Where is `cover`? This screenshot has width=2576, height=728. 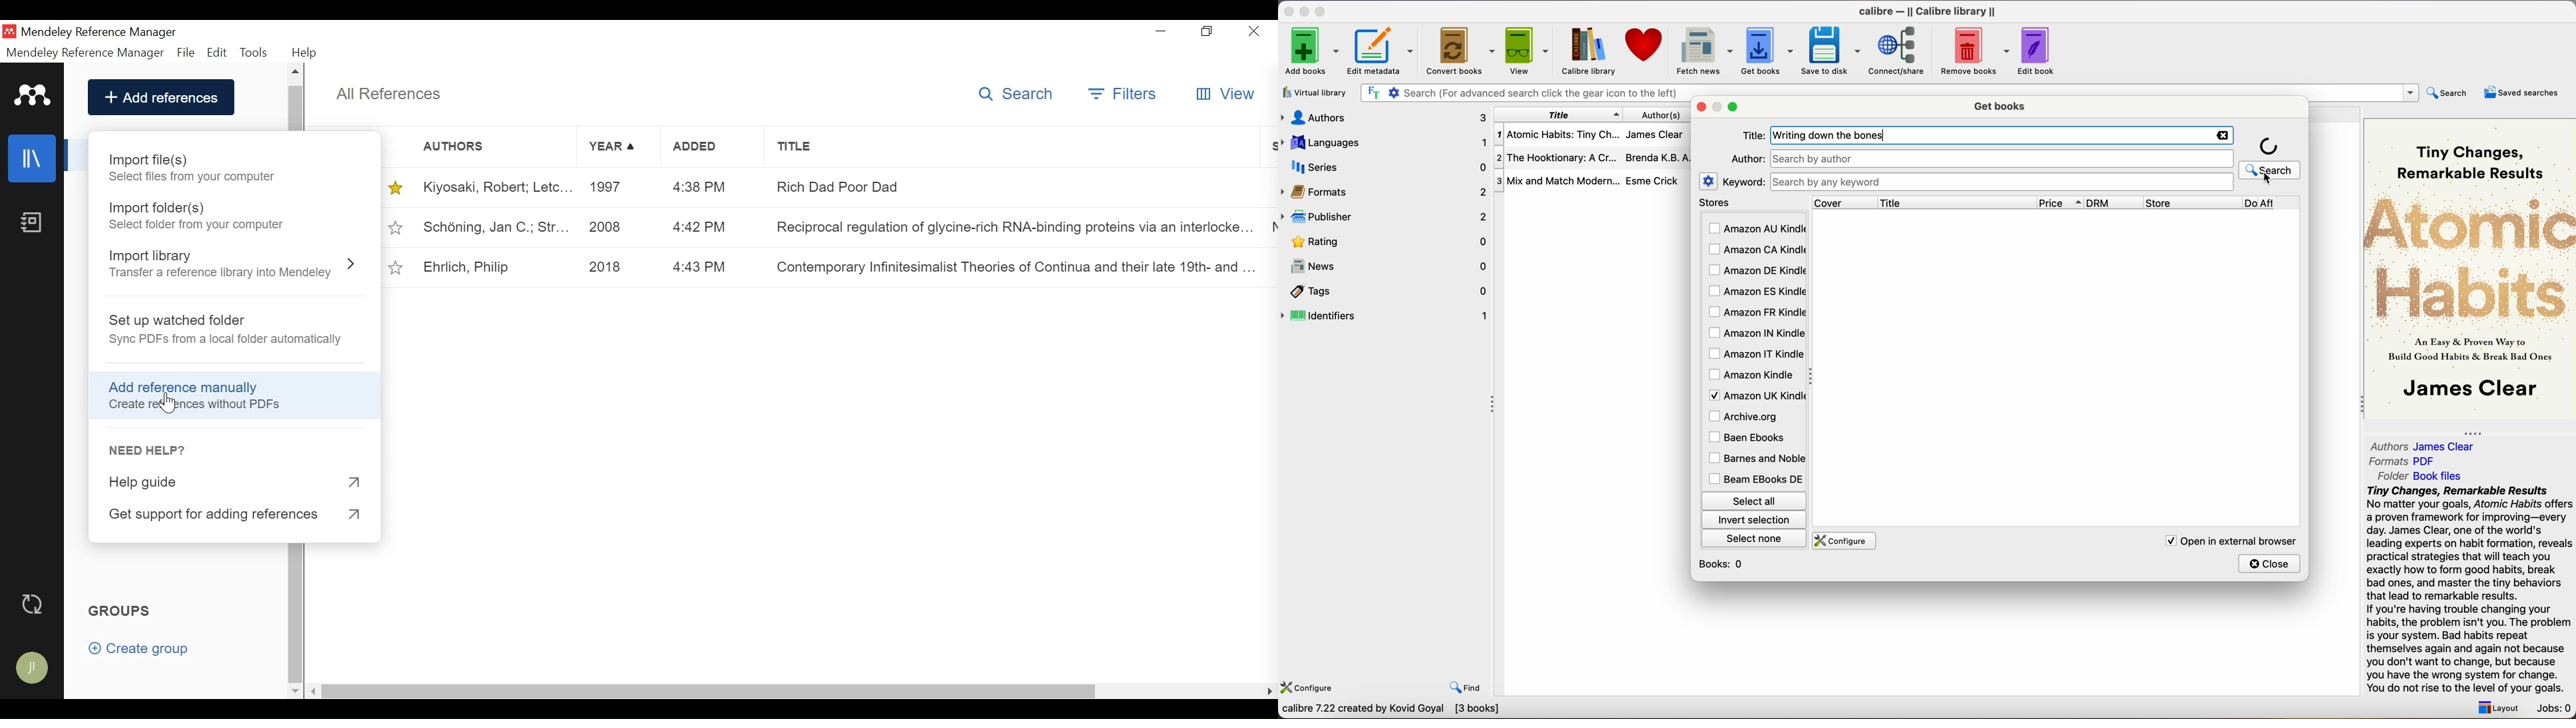
cover is located at coordinates (1845, 203).